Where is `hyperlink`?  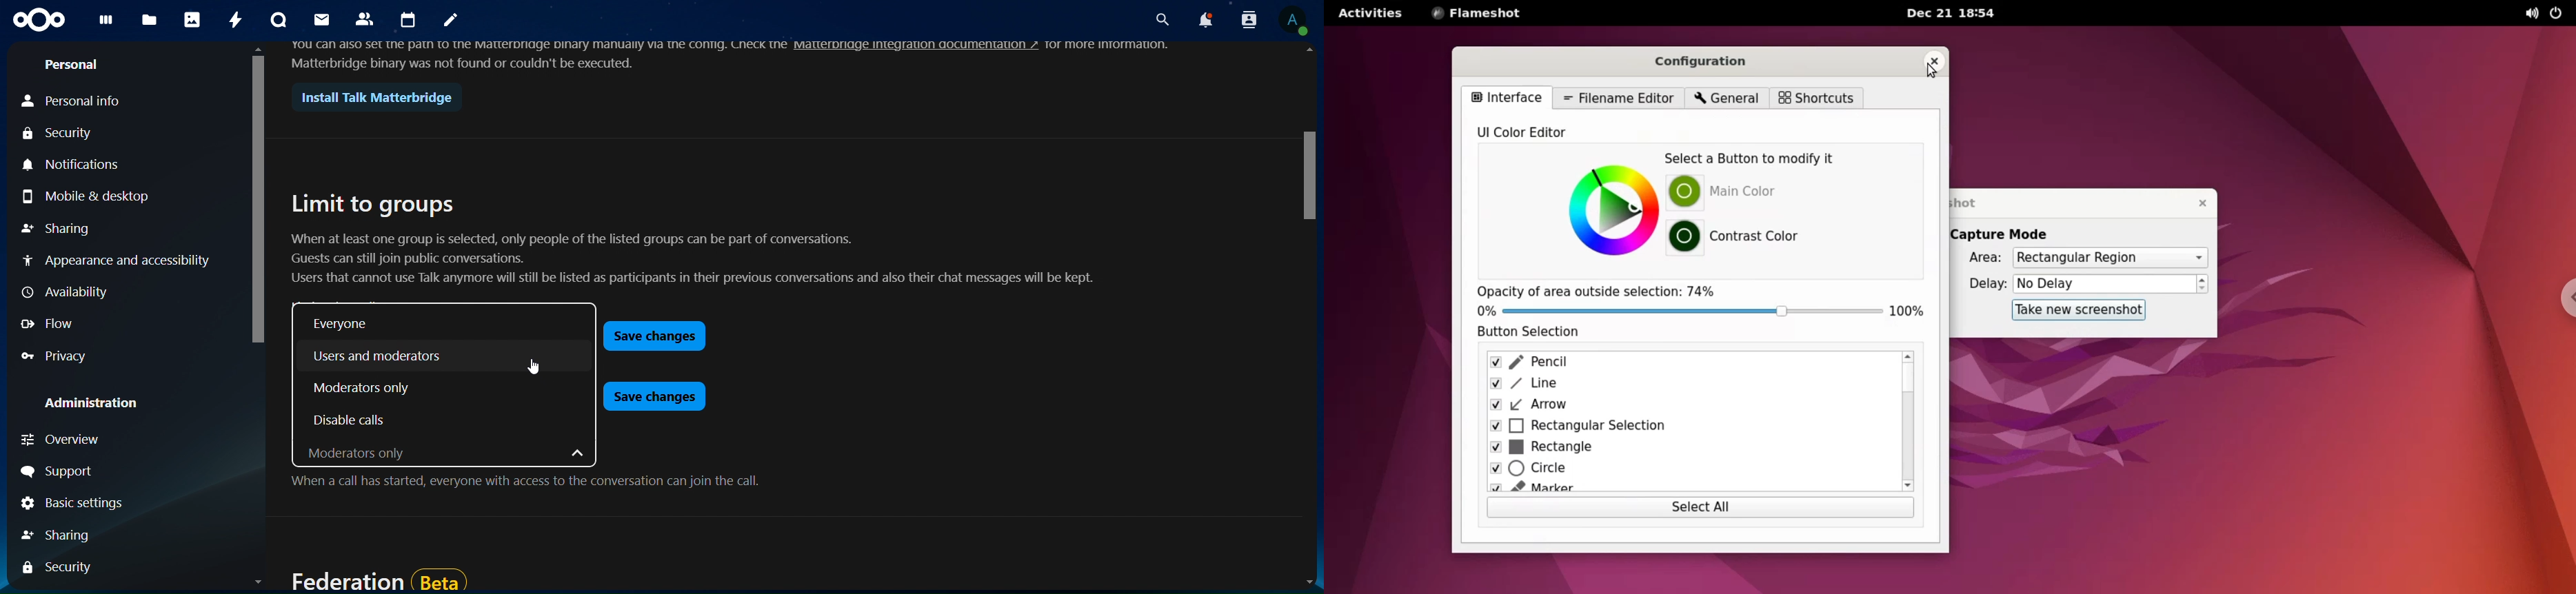
hyperlink is located at coordinates (913, 45).